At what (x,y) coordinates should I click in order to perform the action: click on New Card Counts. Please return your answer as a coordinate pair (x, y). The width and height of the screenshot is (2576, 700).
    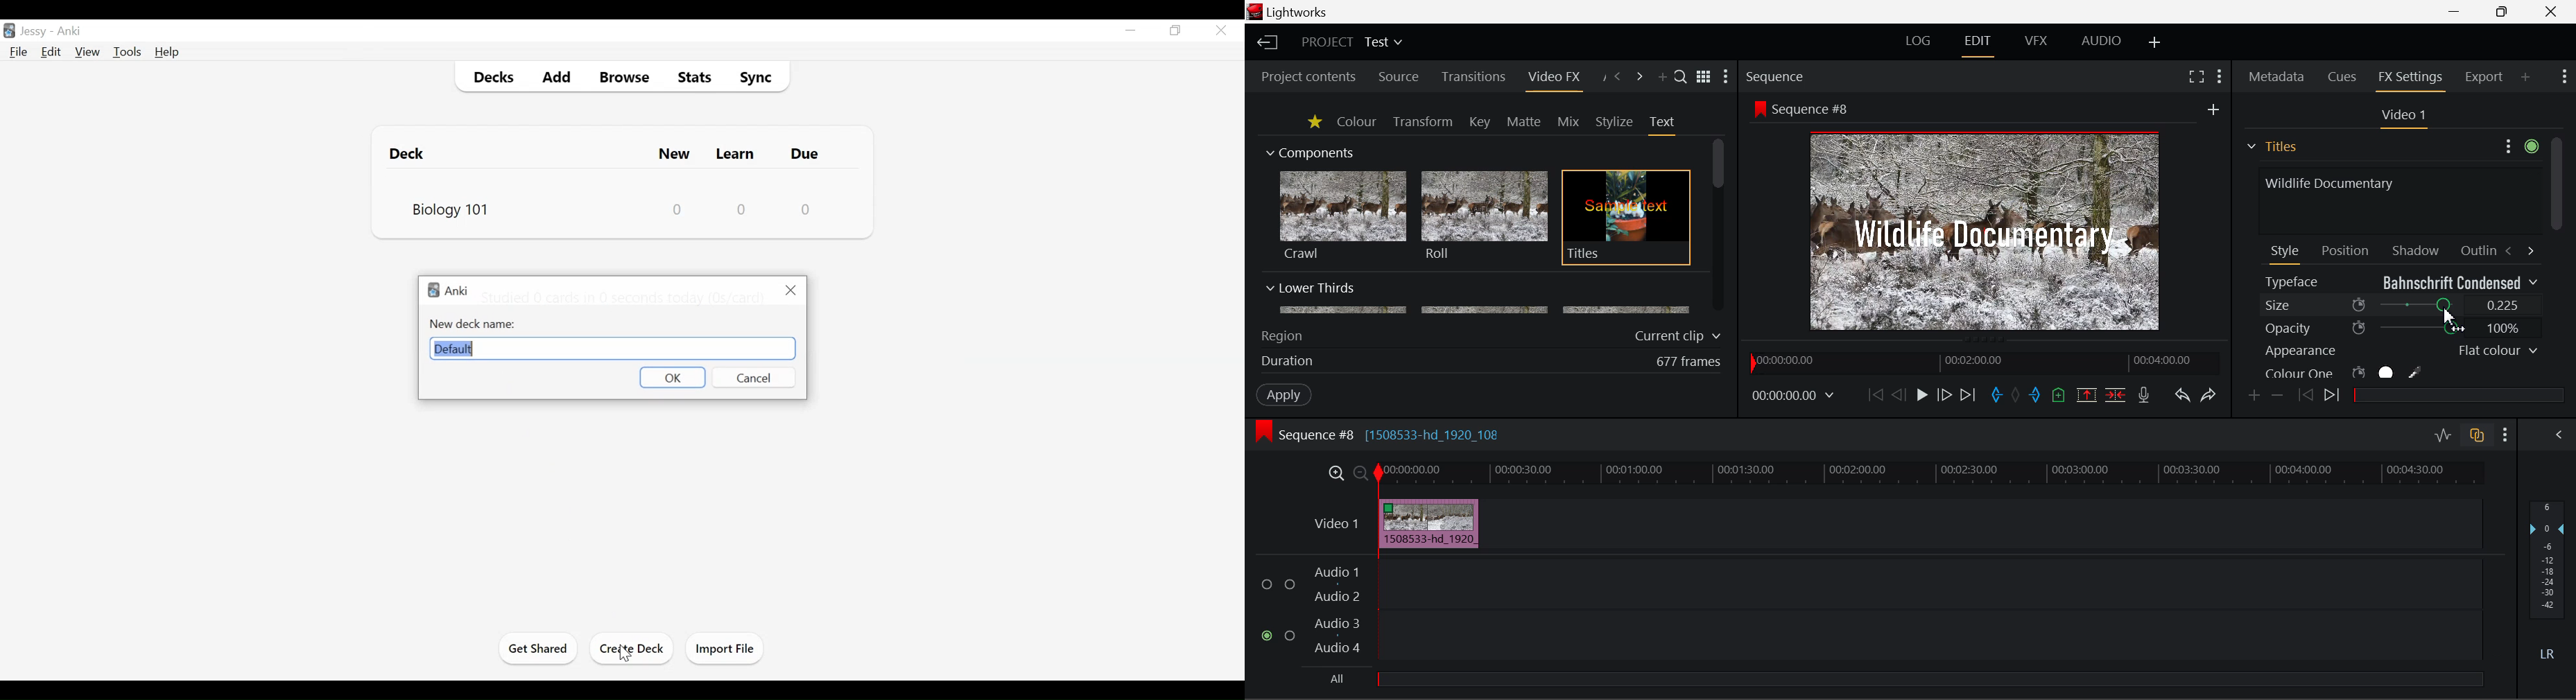
    Looking at the image, I should click on (680, 208).